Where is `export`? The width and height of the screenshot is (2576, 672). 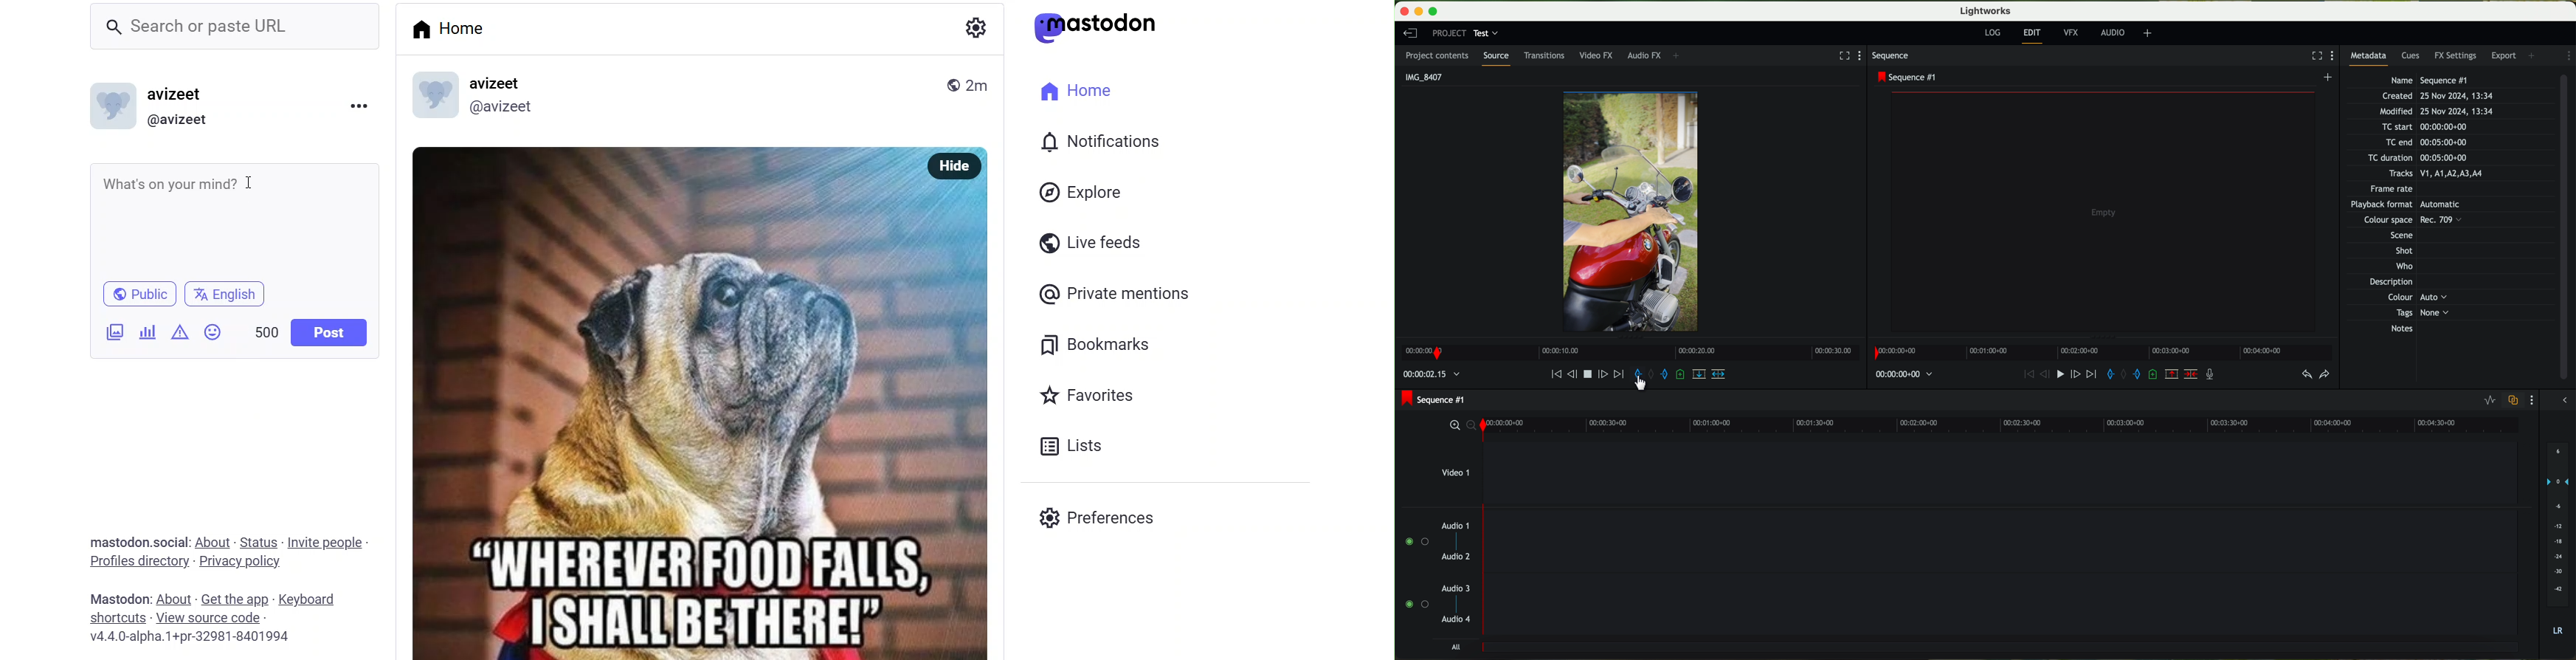
export is located at coordinates (2504, 55).